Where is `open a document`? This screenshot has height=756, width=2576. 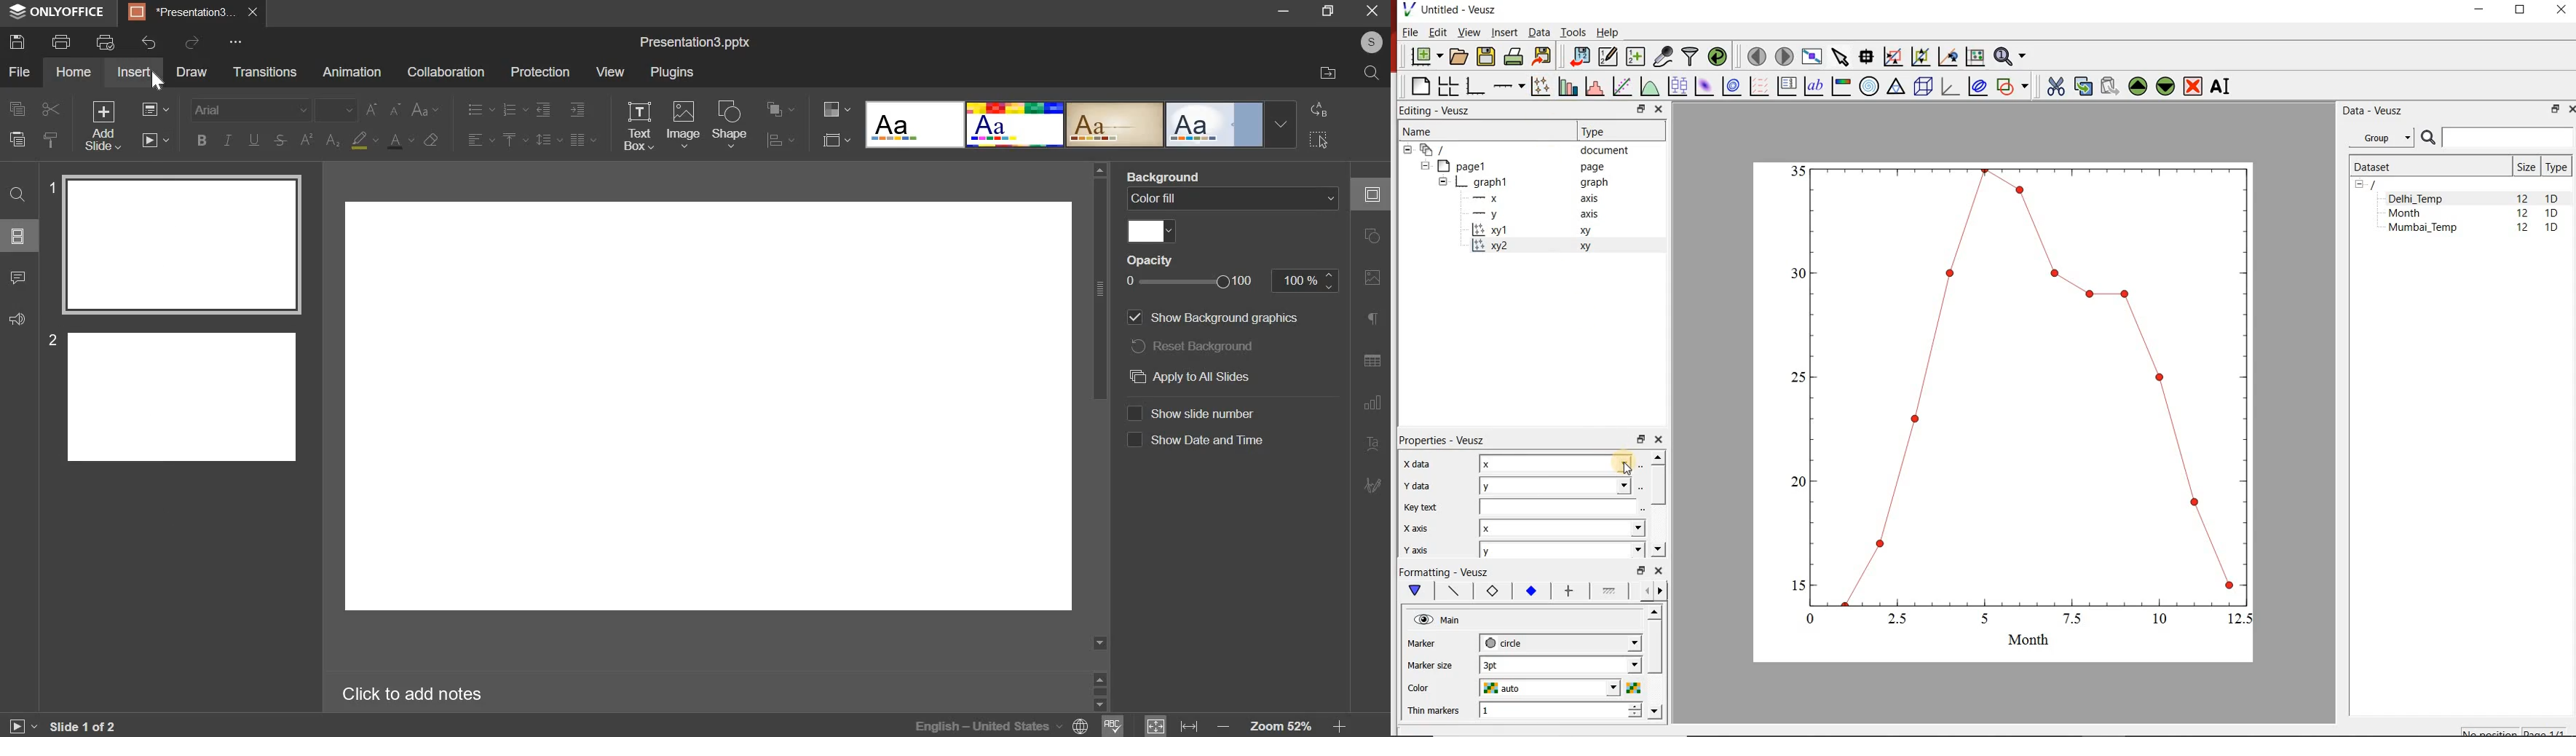 open a document is located at coordinates (1458, 57).